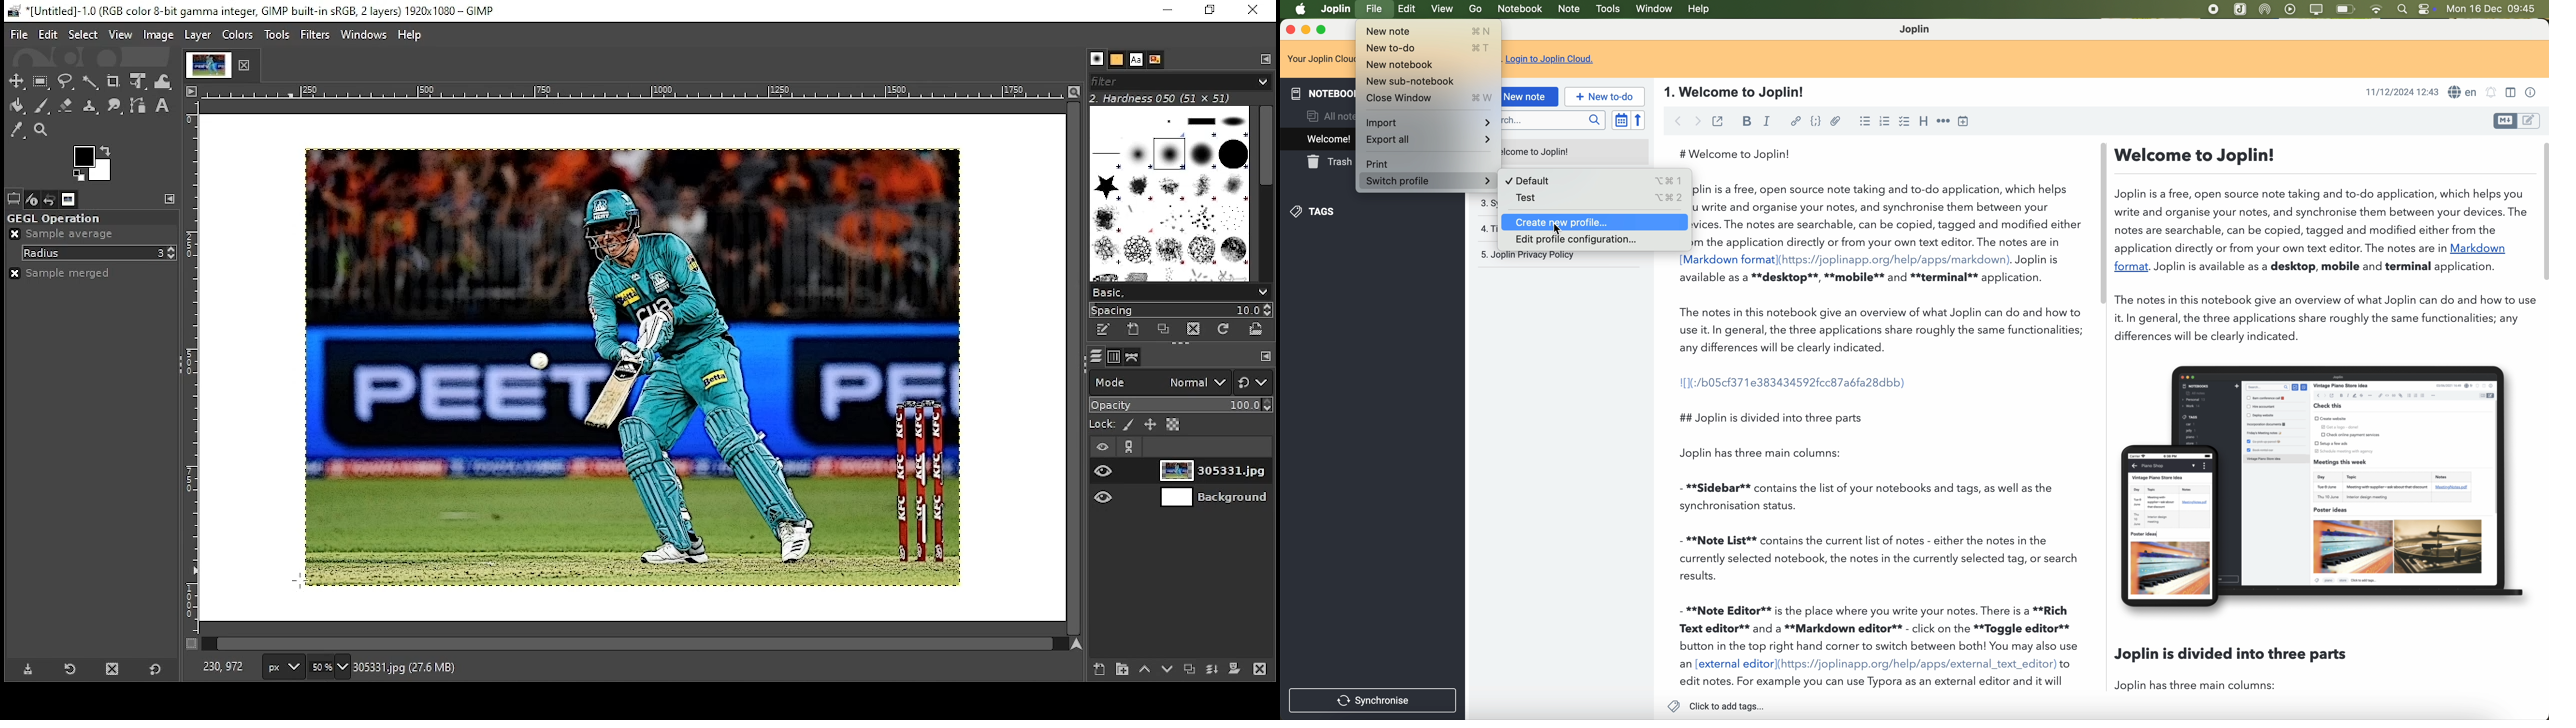  What do you see at coordinates (2346, 9) in the screenshot?
I see `battery` at bounding box center [2346, 9].